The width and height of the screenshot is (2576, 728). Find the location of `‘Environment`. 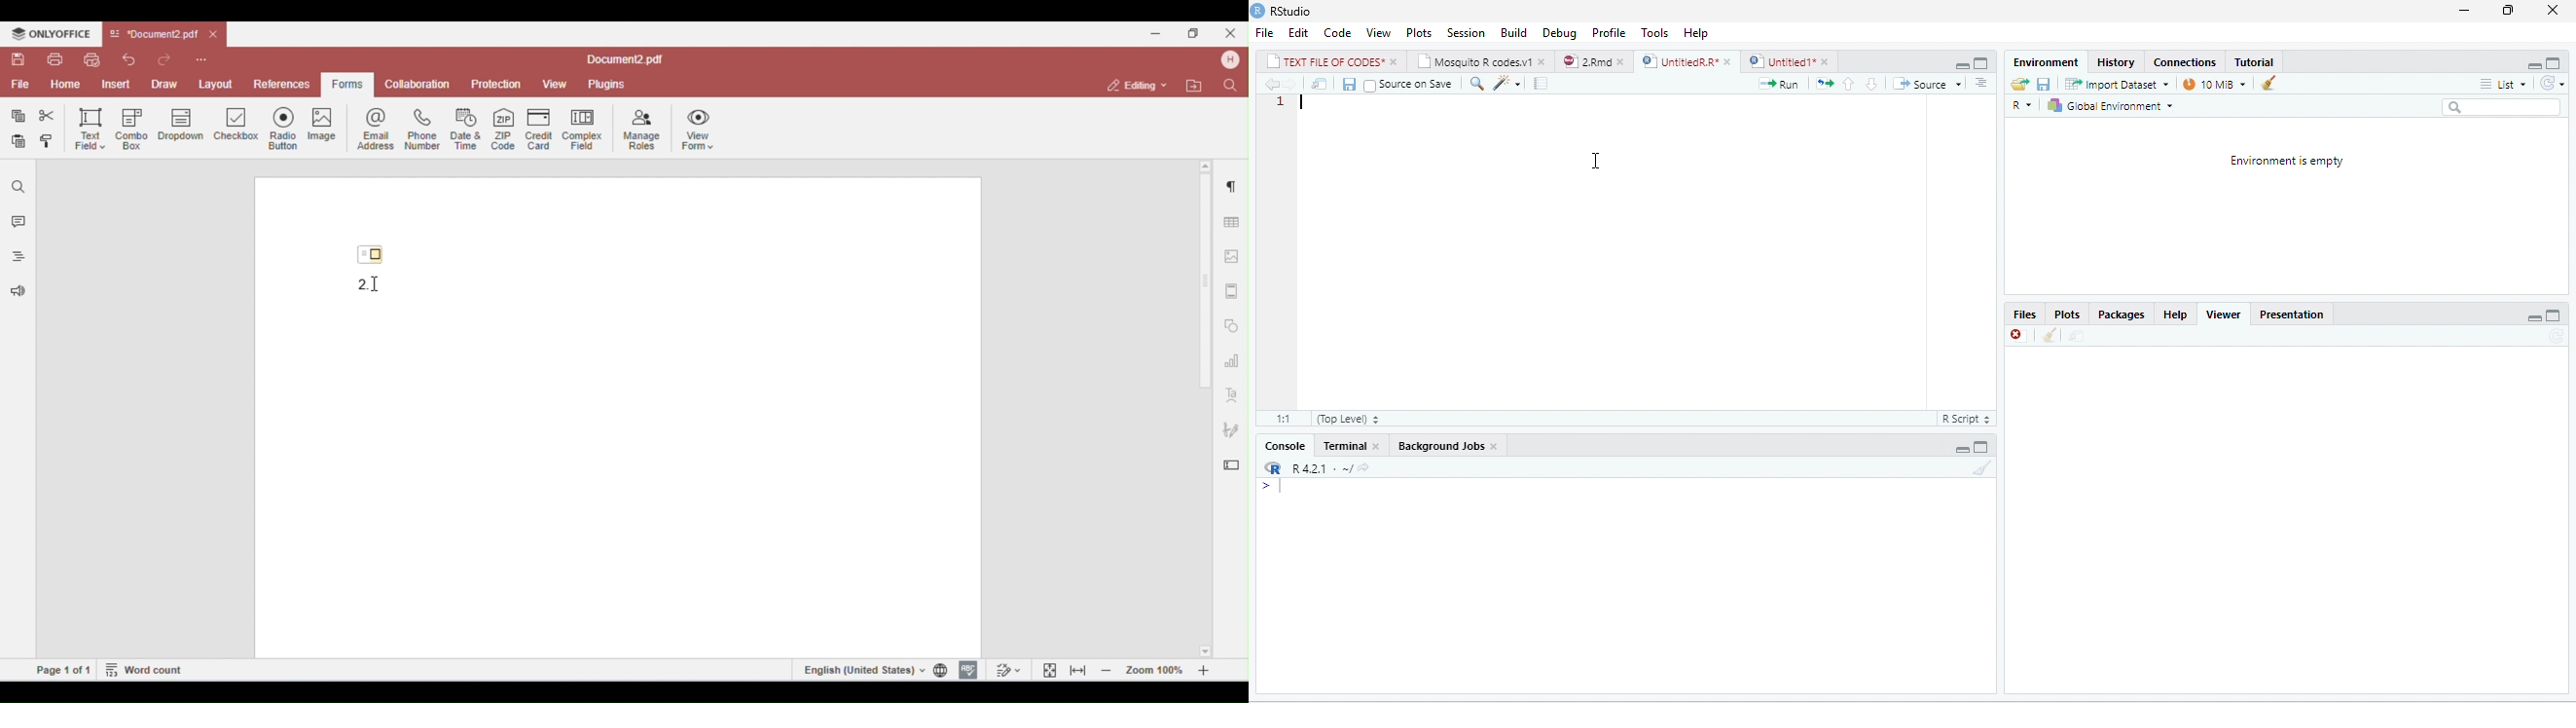

‘Environment is located at coordinates (2044, 62).